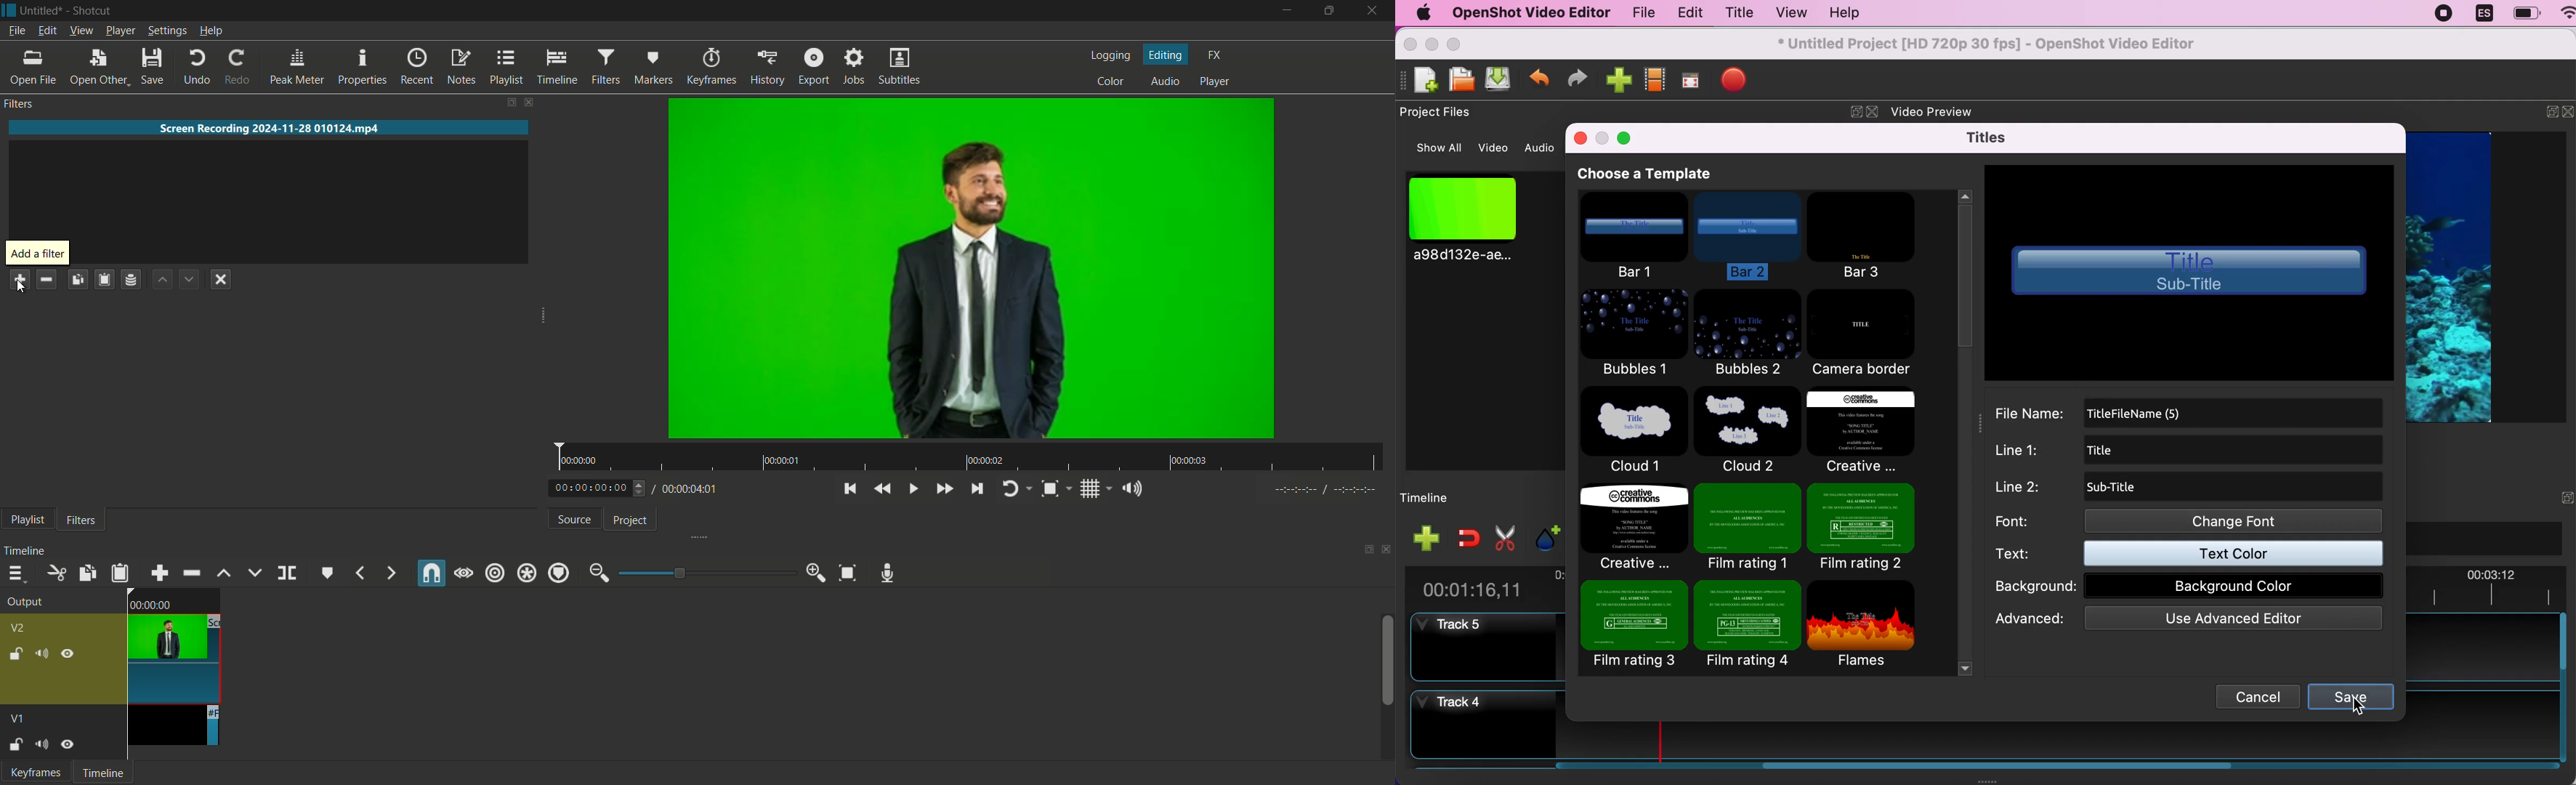  Describe the element at coordinates (852, 68) in the screenshot. I see `jobs` at that location.